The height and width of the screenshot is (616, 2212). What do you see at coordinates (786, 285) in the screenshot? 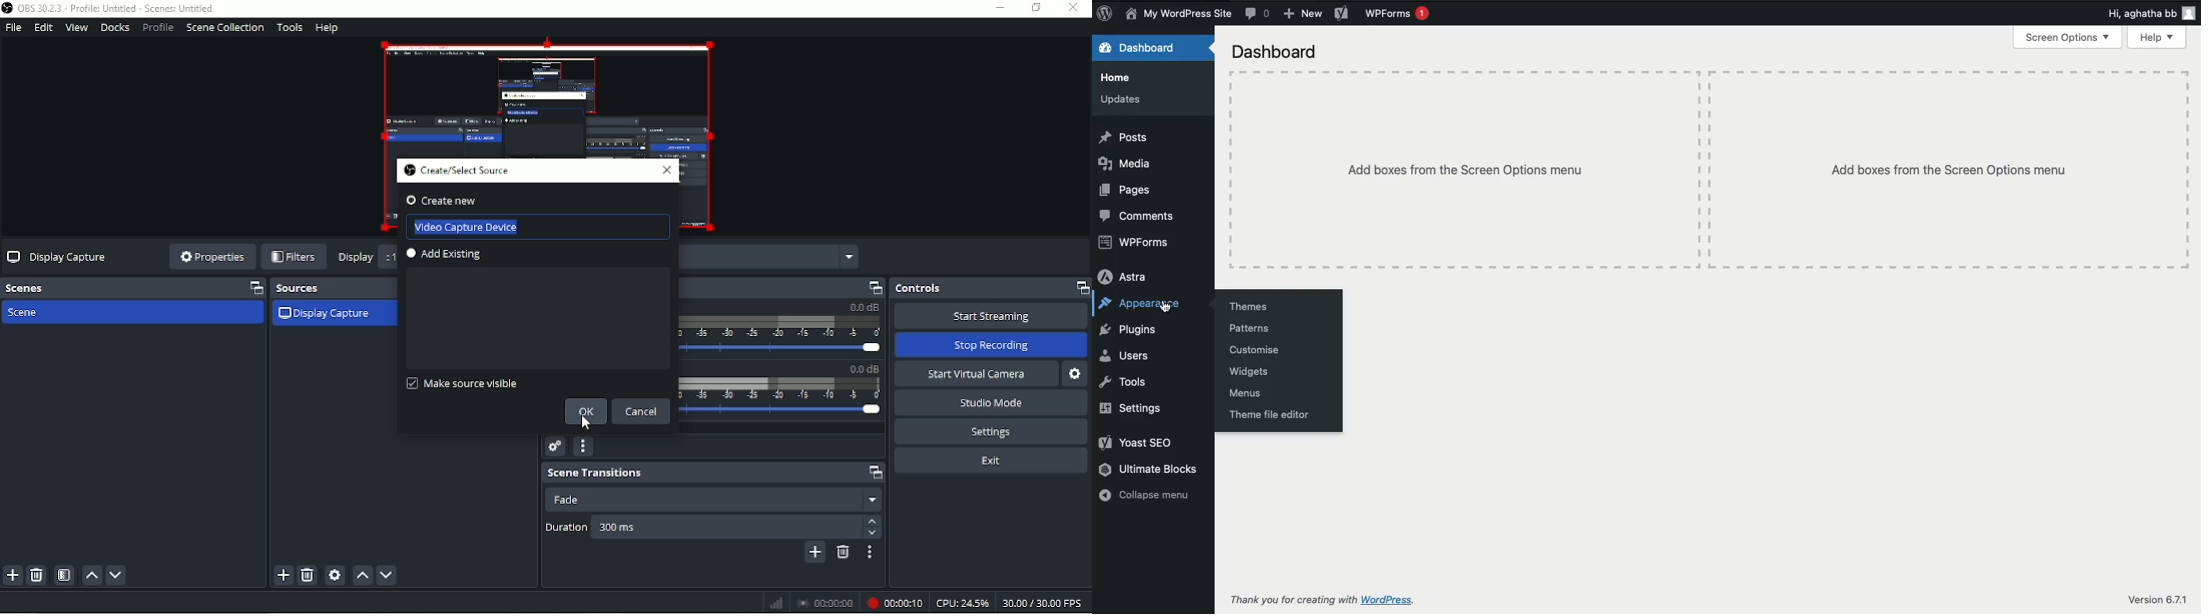
I see `Audio mixer` at bounding box center [786, 285].